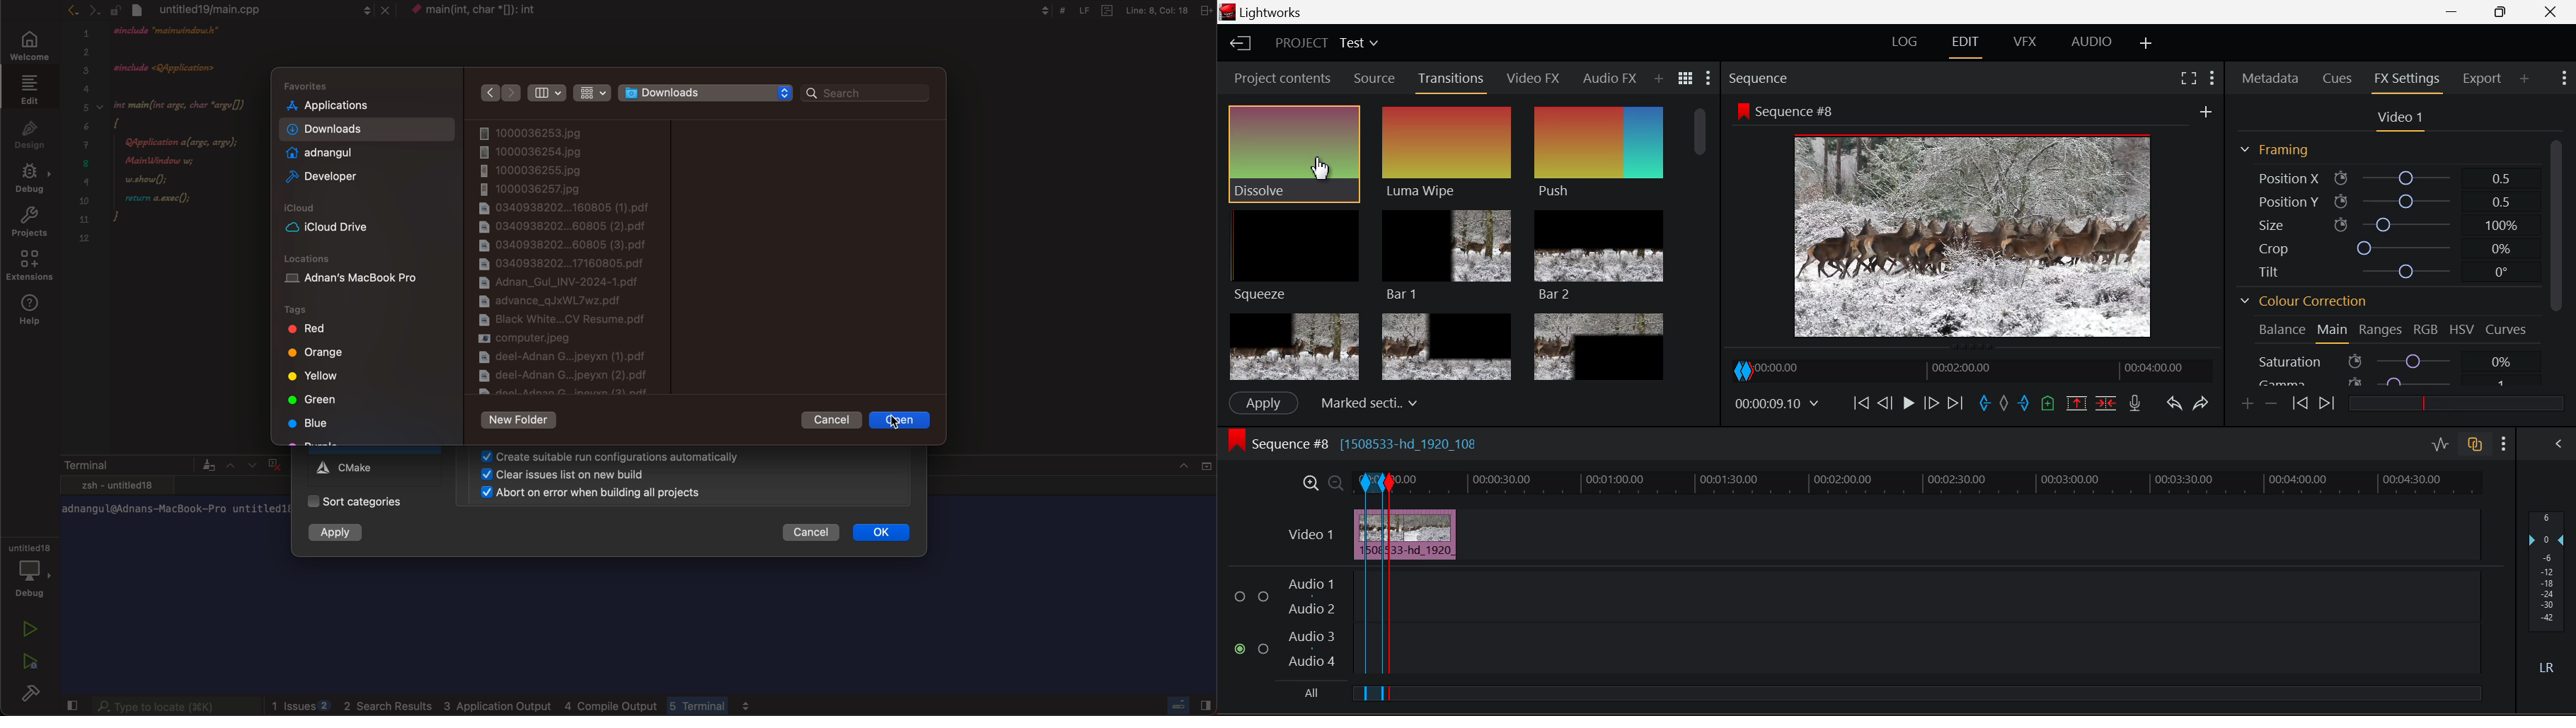 Image resolution: width=2576 pixels, height=728 pixels. What do you see at coordinates (365, 273) in the screenshot?
I see `location` at bounding box center [365, 273].